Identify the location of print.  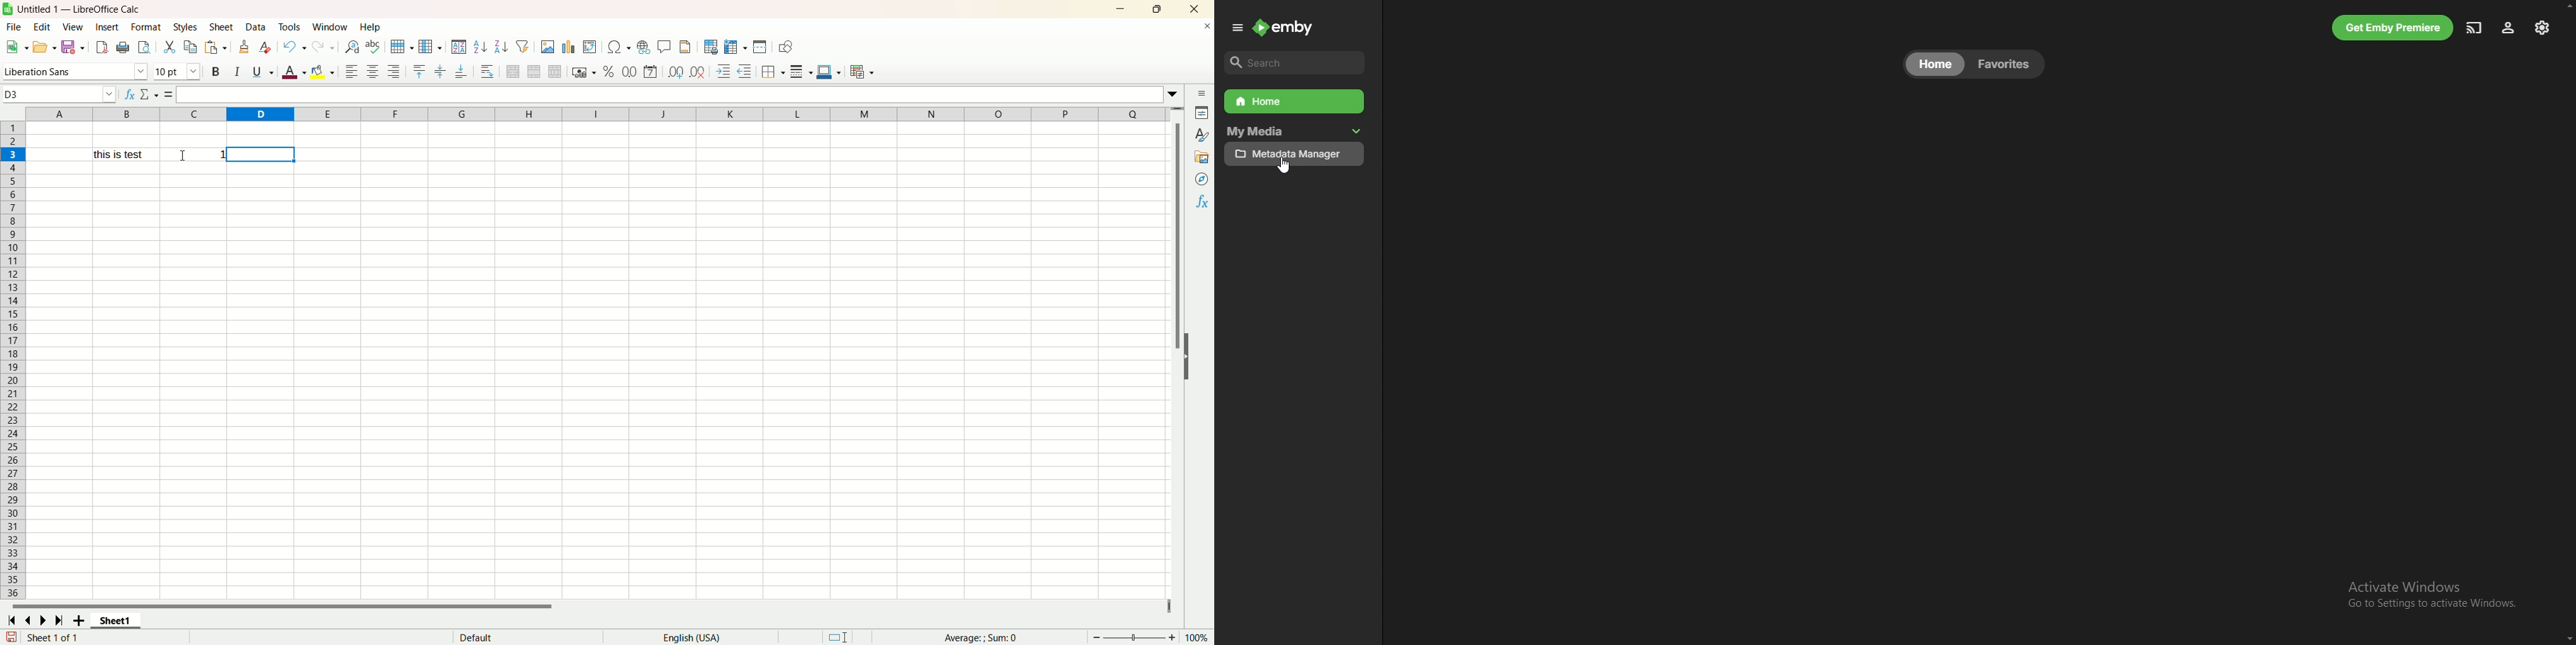
(123, 48).